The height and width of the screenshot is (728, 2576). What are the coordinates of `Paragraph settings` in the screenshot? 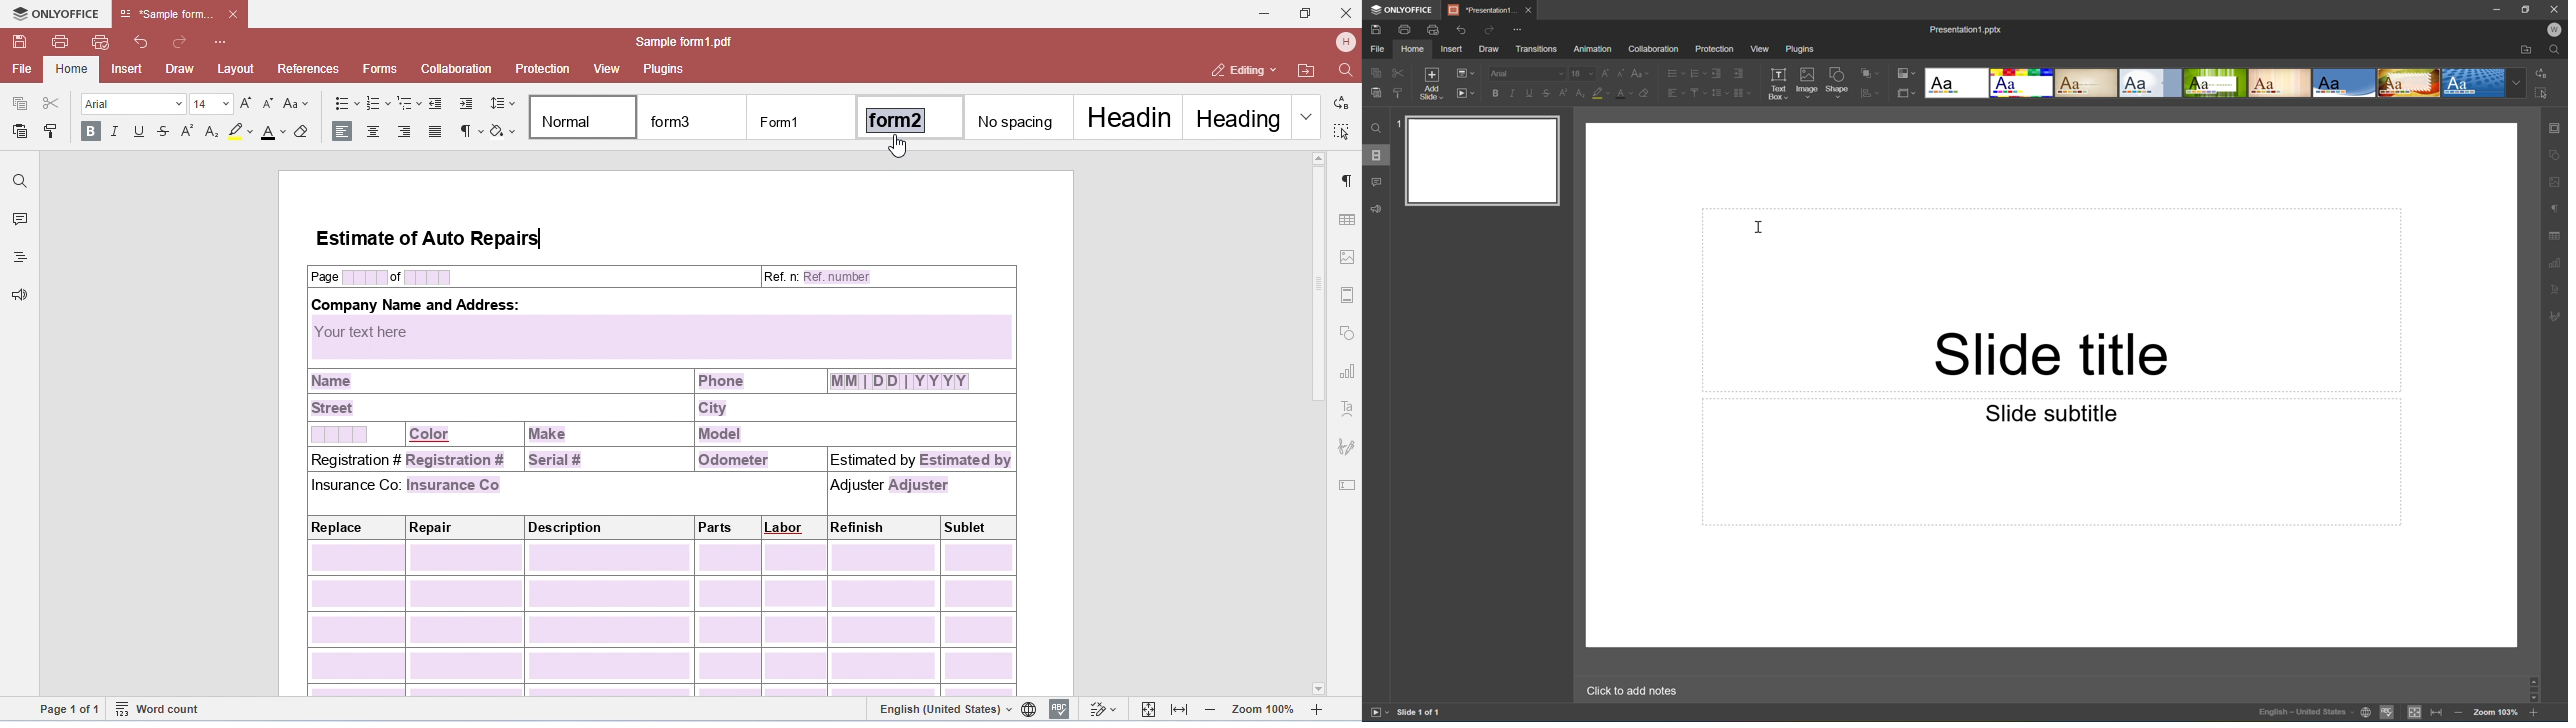 It's located at (2560, 206).